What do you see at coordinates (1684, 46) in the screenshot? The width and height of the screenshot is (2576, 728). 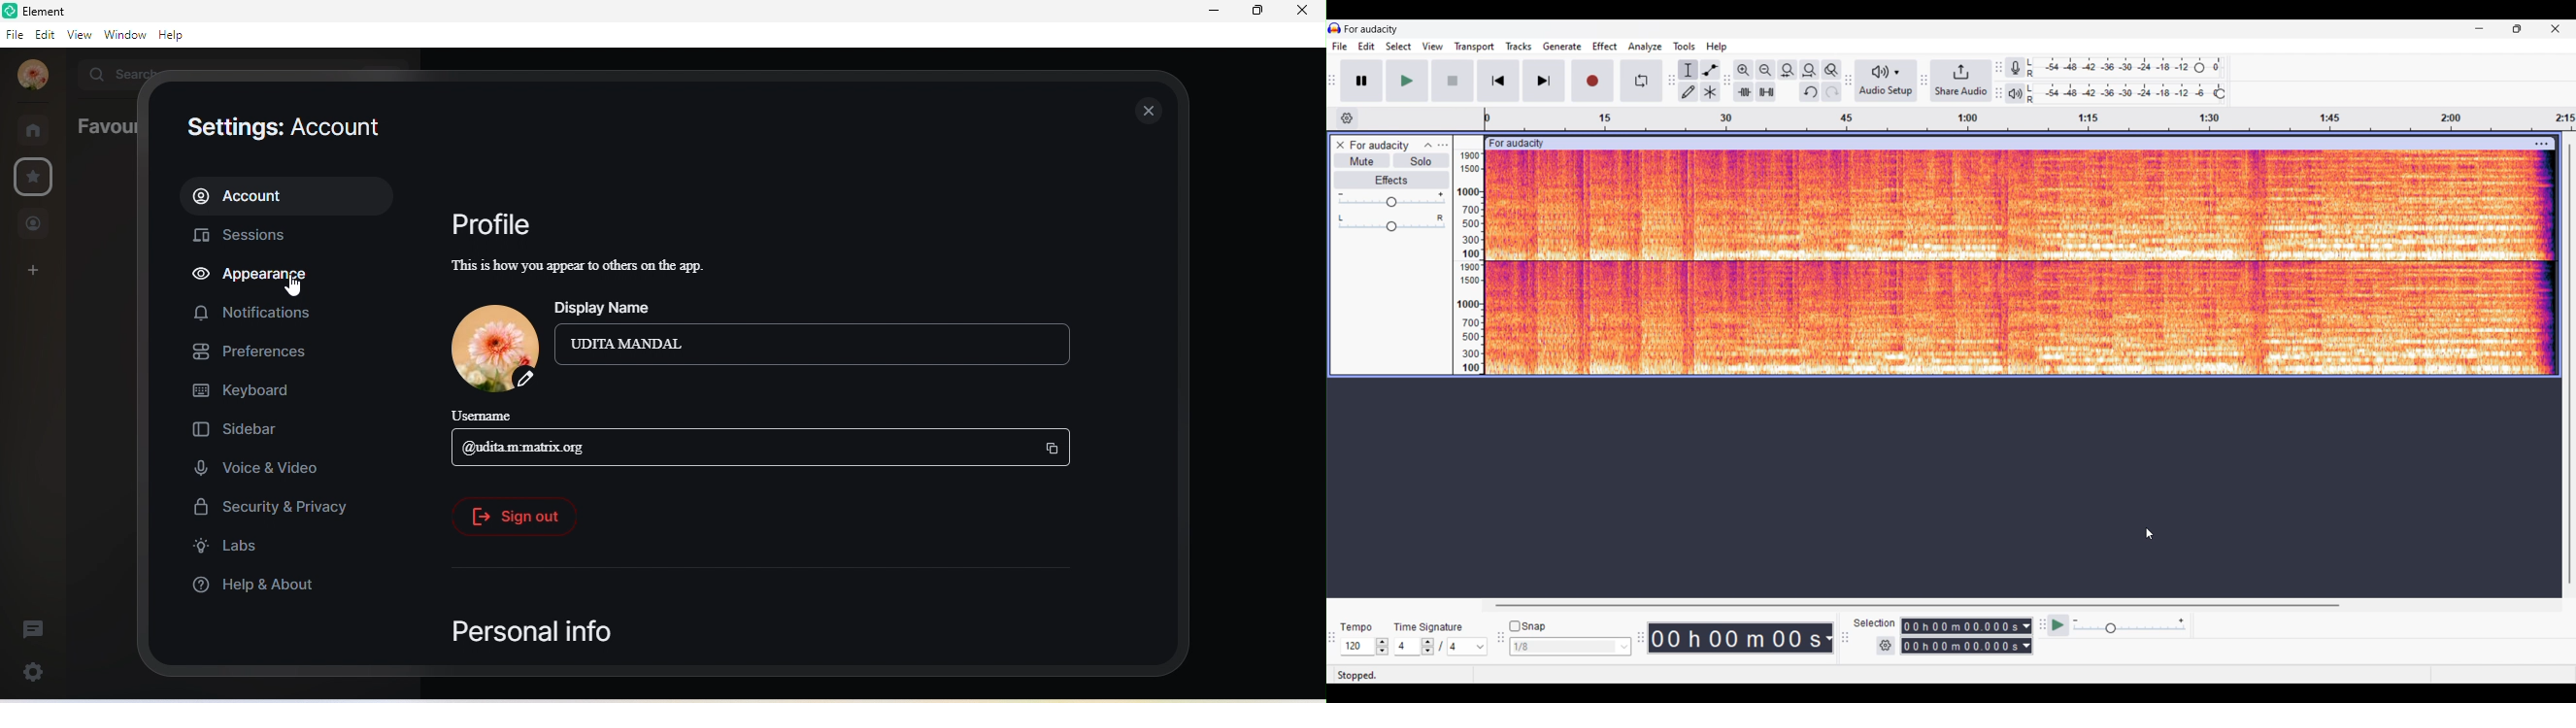 I see `Tools menu` at bounding box center [1684, 46].